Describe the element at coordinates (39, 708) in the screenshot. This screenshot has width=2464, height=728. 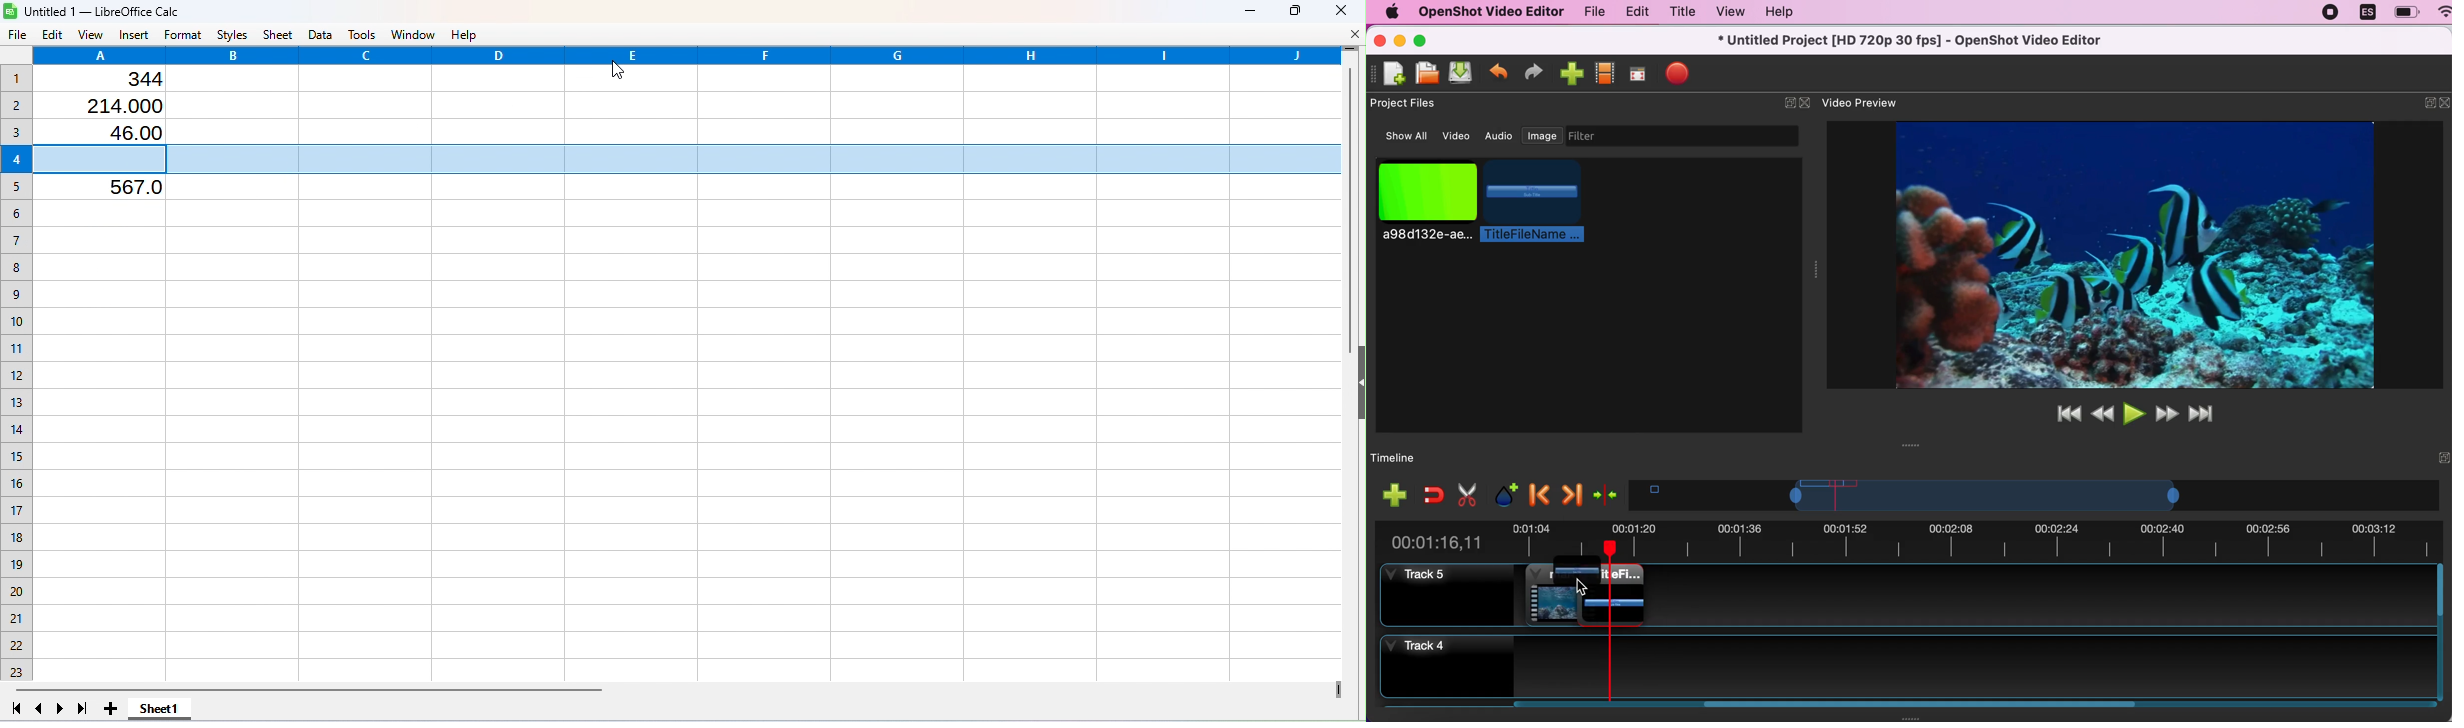
I see `Scroll to previous sheet` at that location.